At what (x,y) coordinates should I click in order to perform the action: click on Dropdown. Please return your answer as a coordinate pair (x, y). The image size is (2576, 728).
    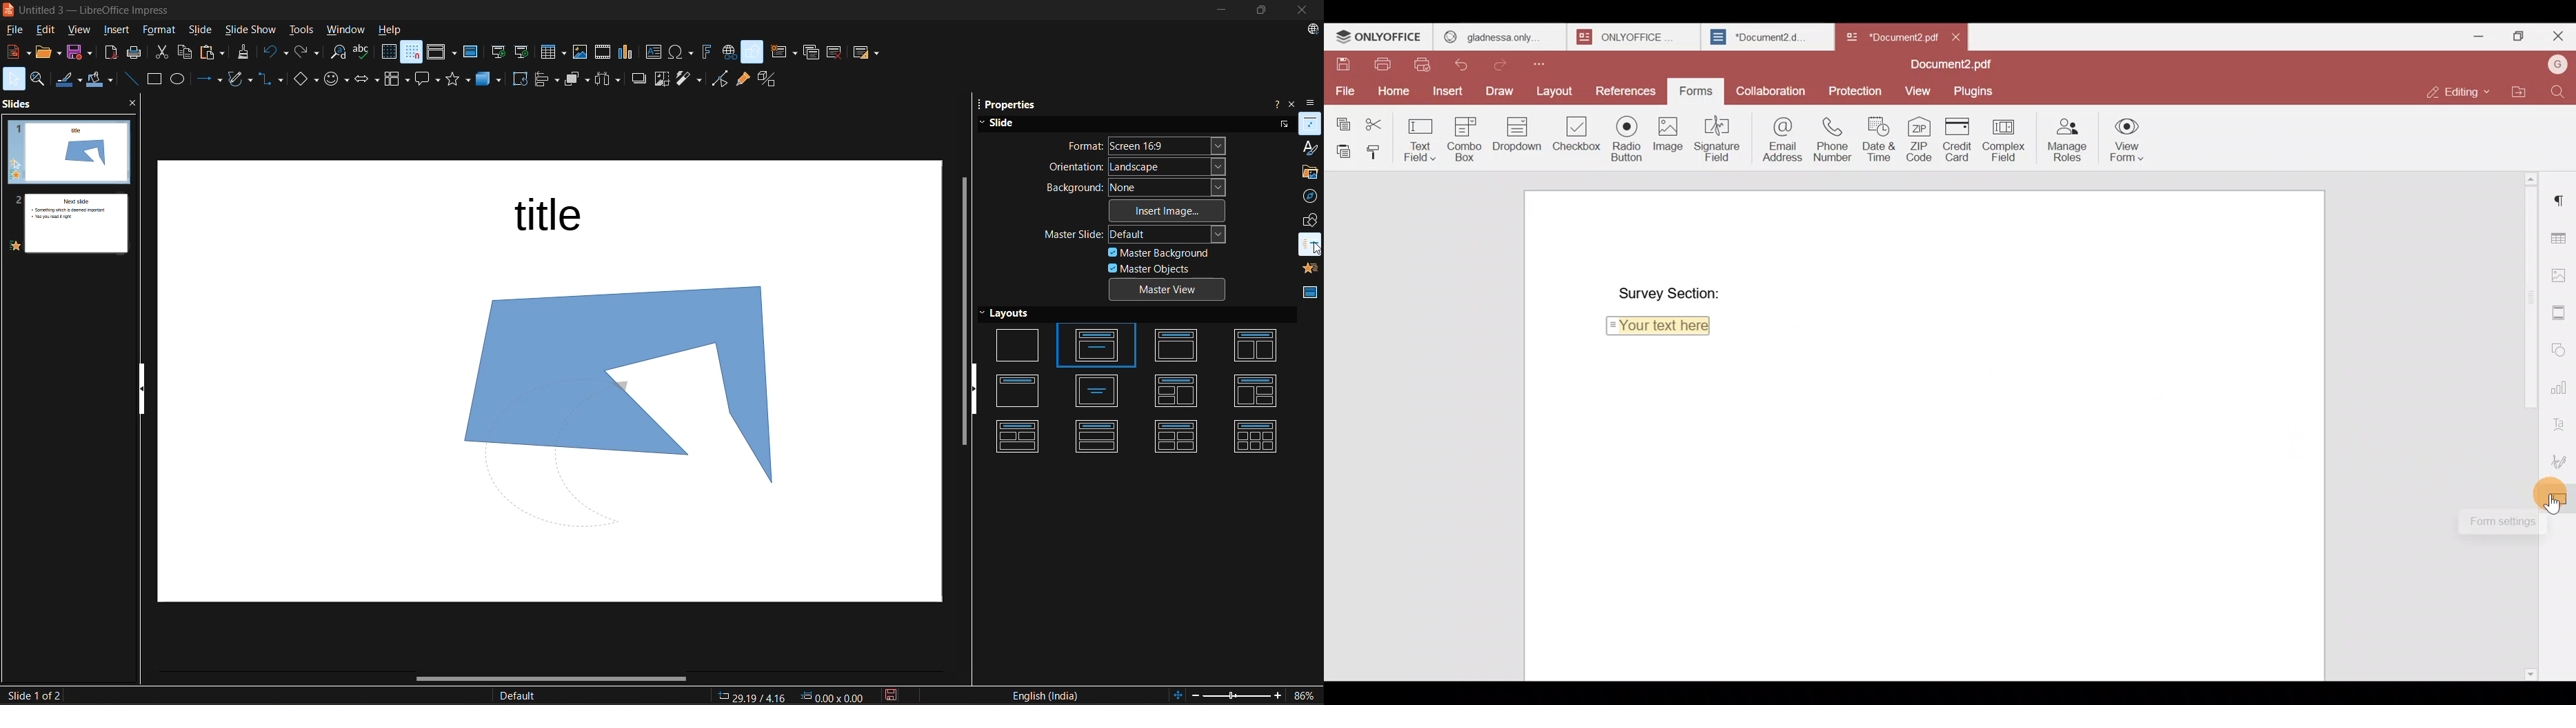
    Looking at the image, I should click on (1514, 136).